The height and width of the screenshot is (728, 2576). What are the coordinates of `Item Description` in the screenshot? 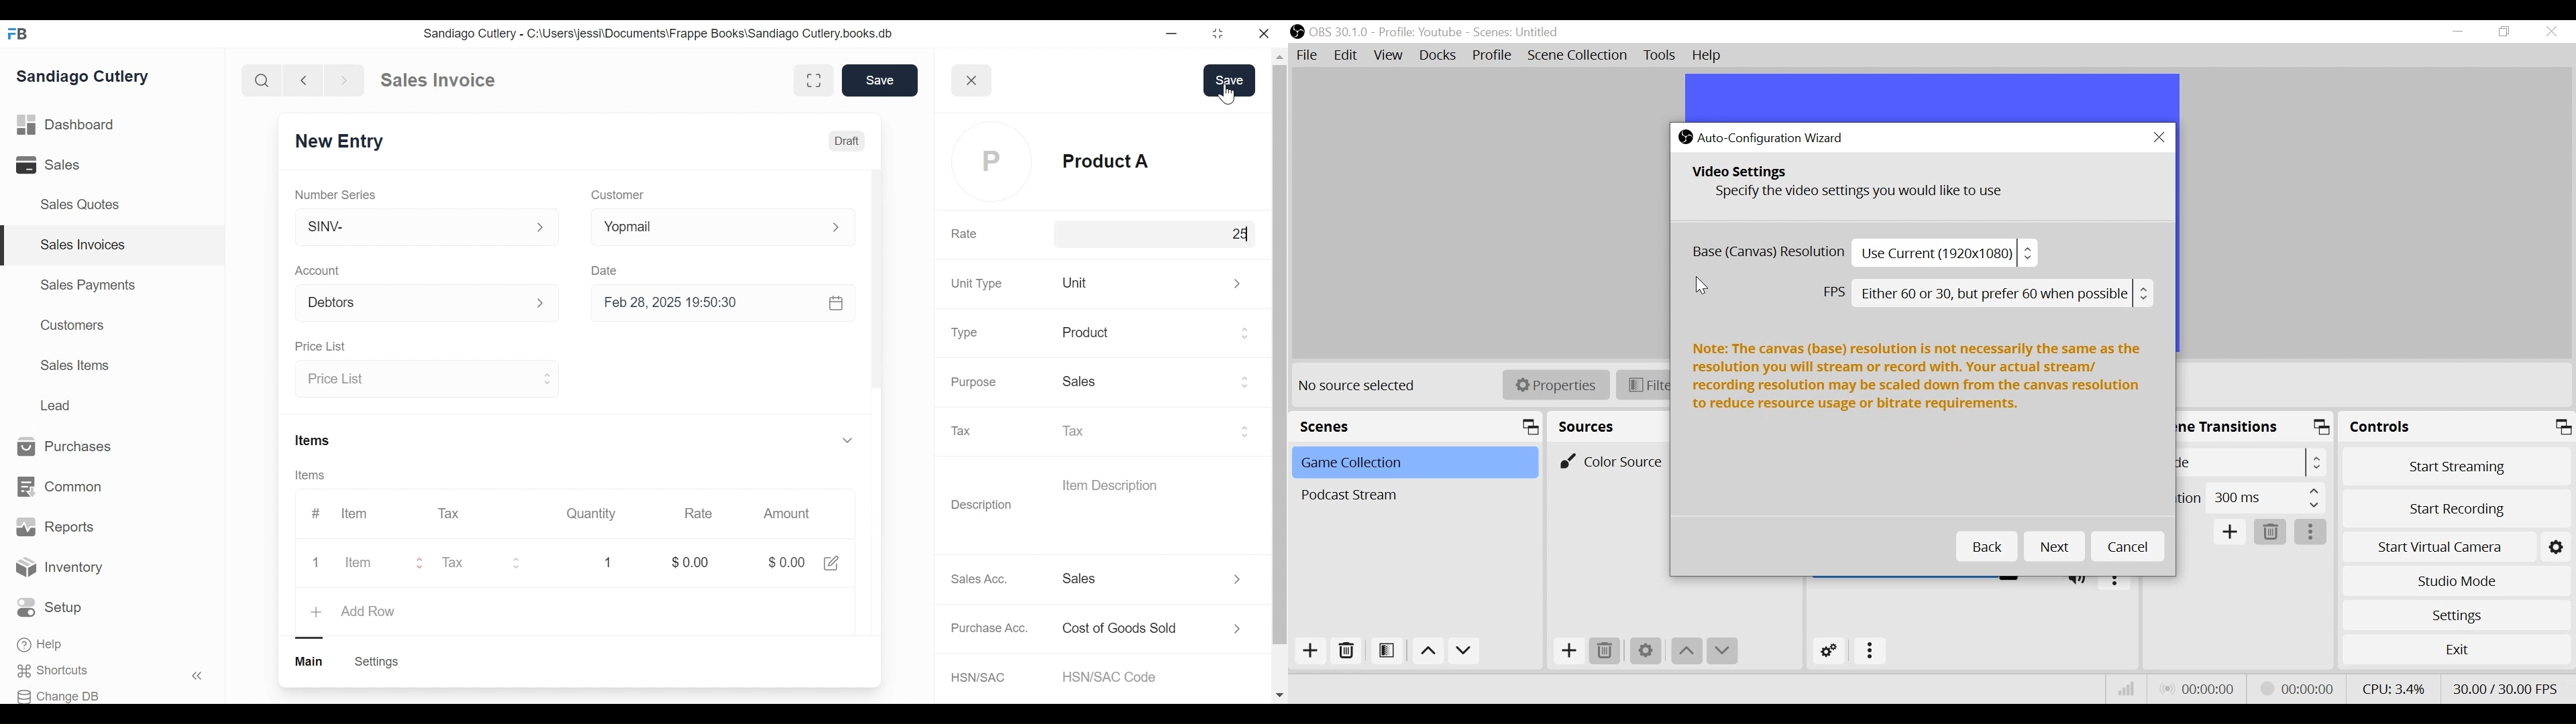 It's located at (1109, 484).